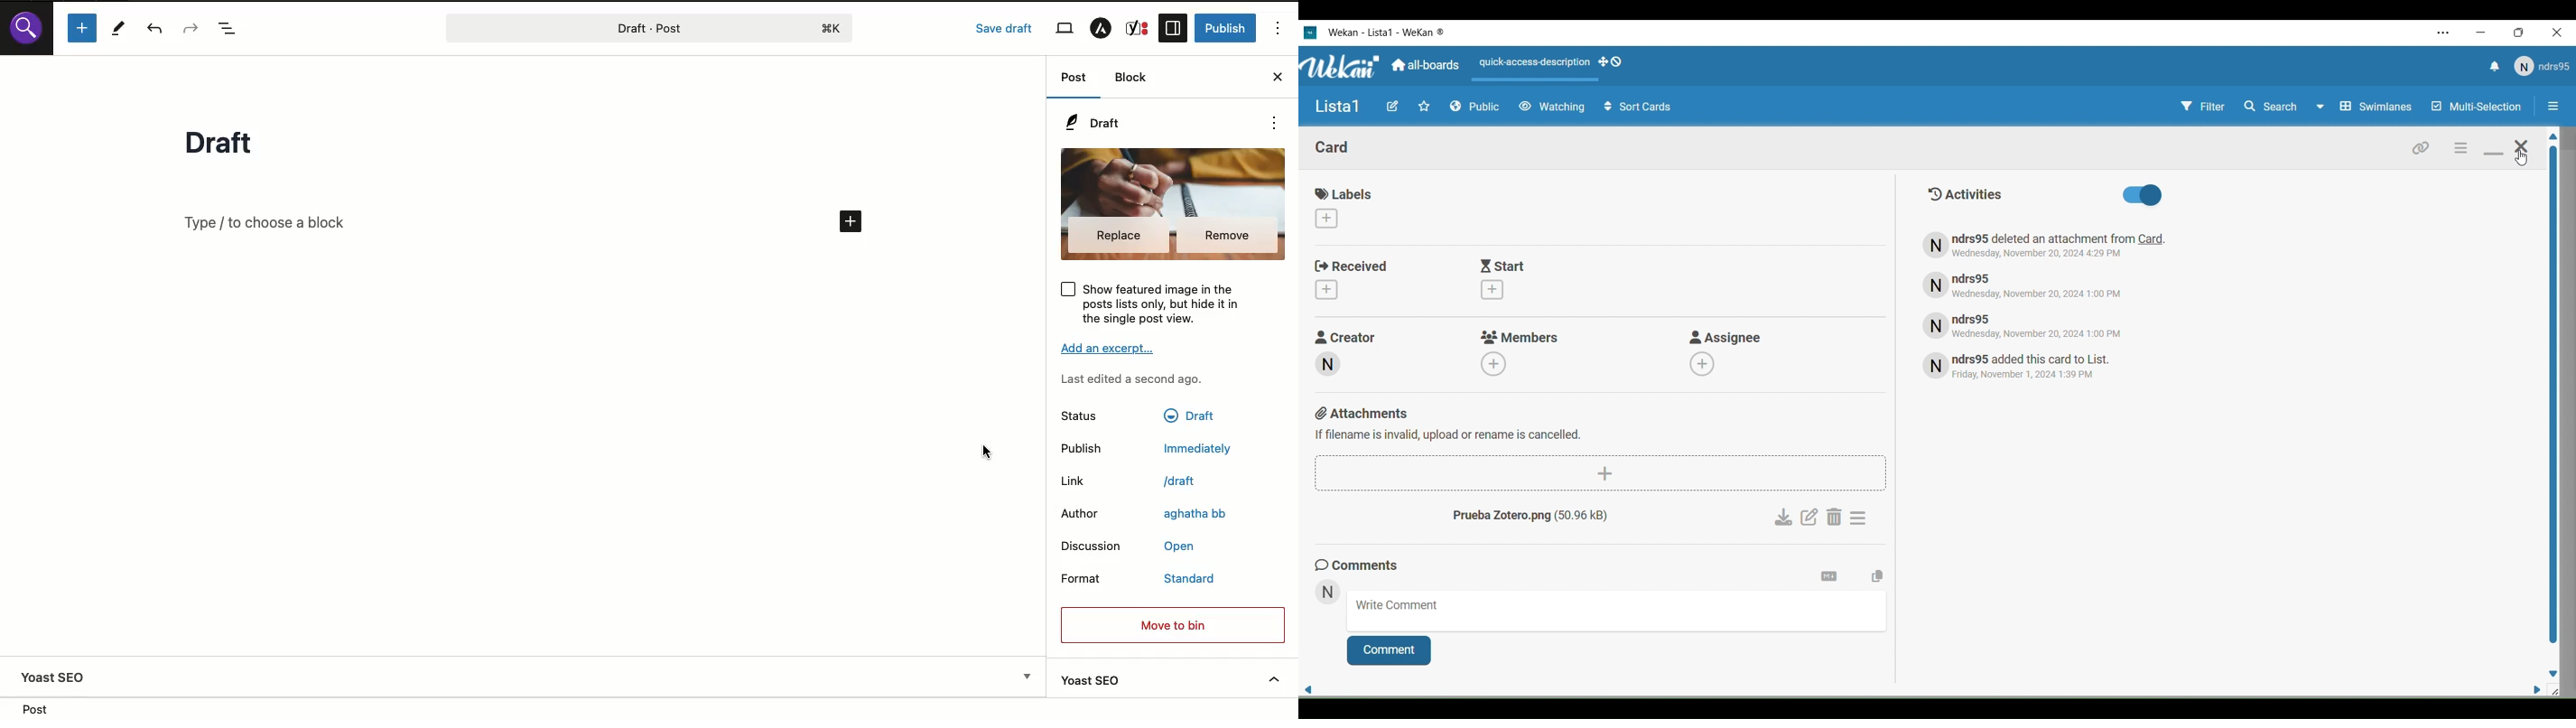 This screenshot has height=728, width=2576. I want to click on Attachments, so click(1450, 423).